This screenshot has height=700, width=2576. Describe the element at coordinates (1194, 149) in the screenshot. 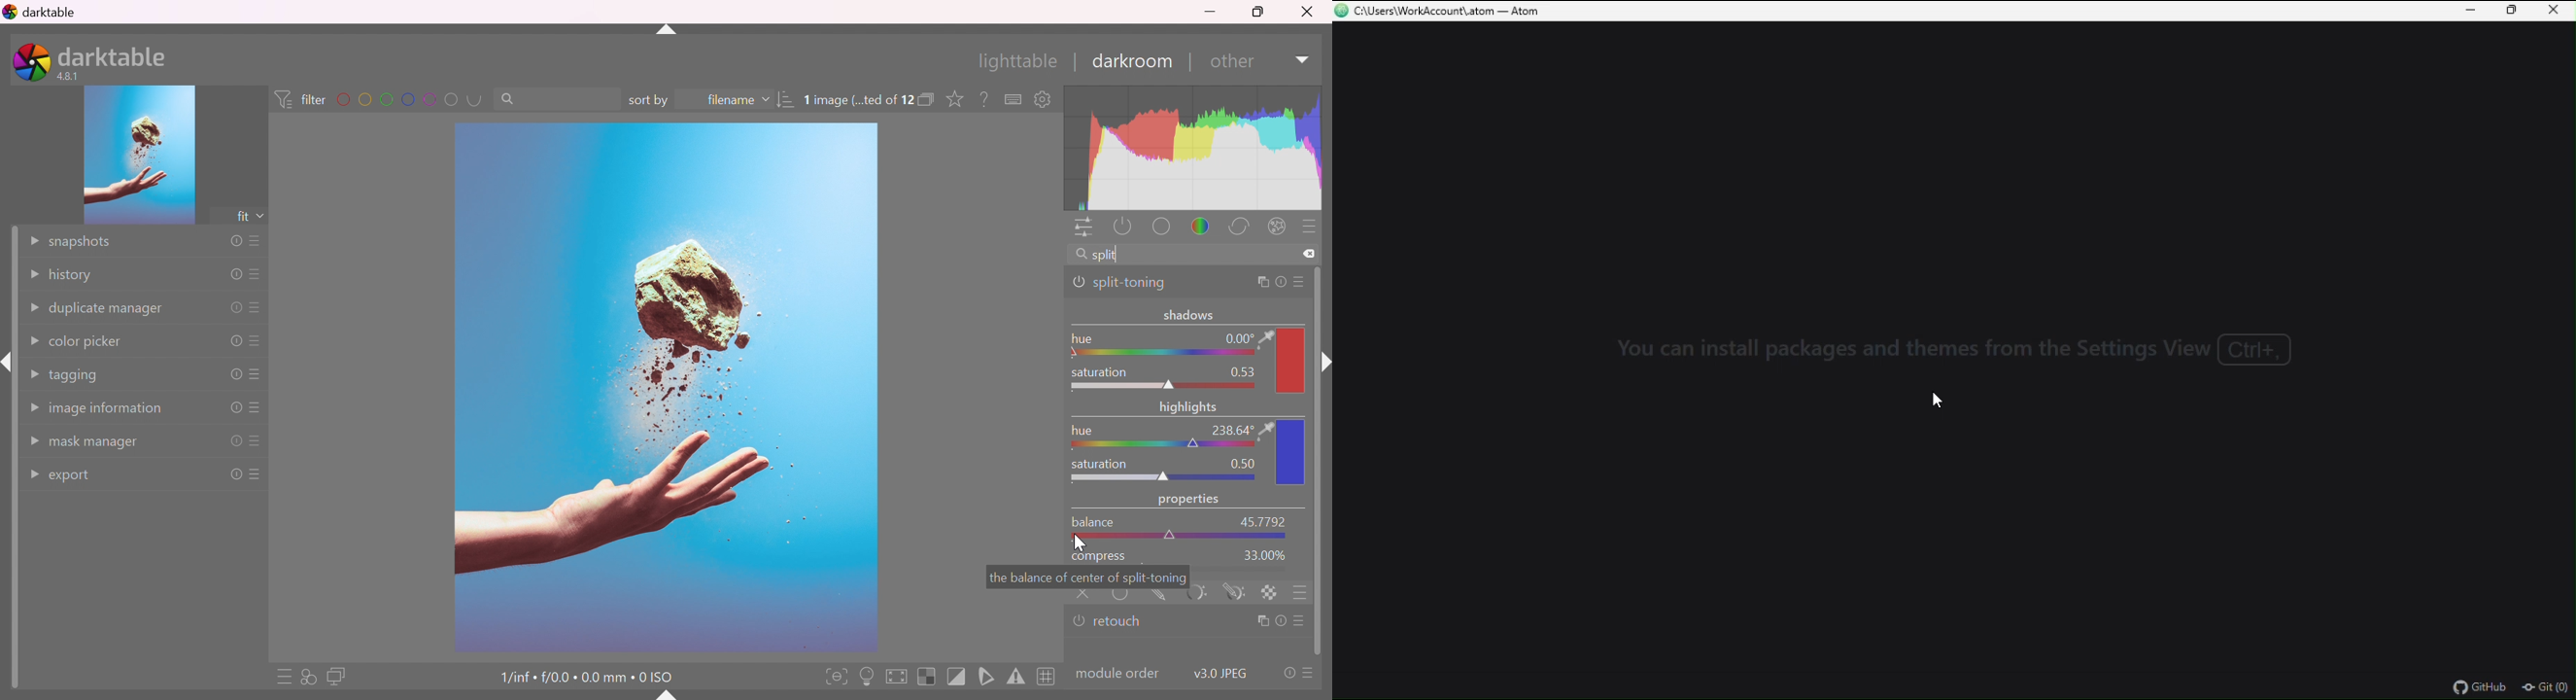

I see `graph` at that location.